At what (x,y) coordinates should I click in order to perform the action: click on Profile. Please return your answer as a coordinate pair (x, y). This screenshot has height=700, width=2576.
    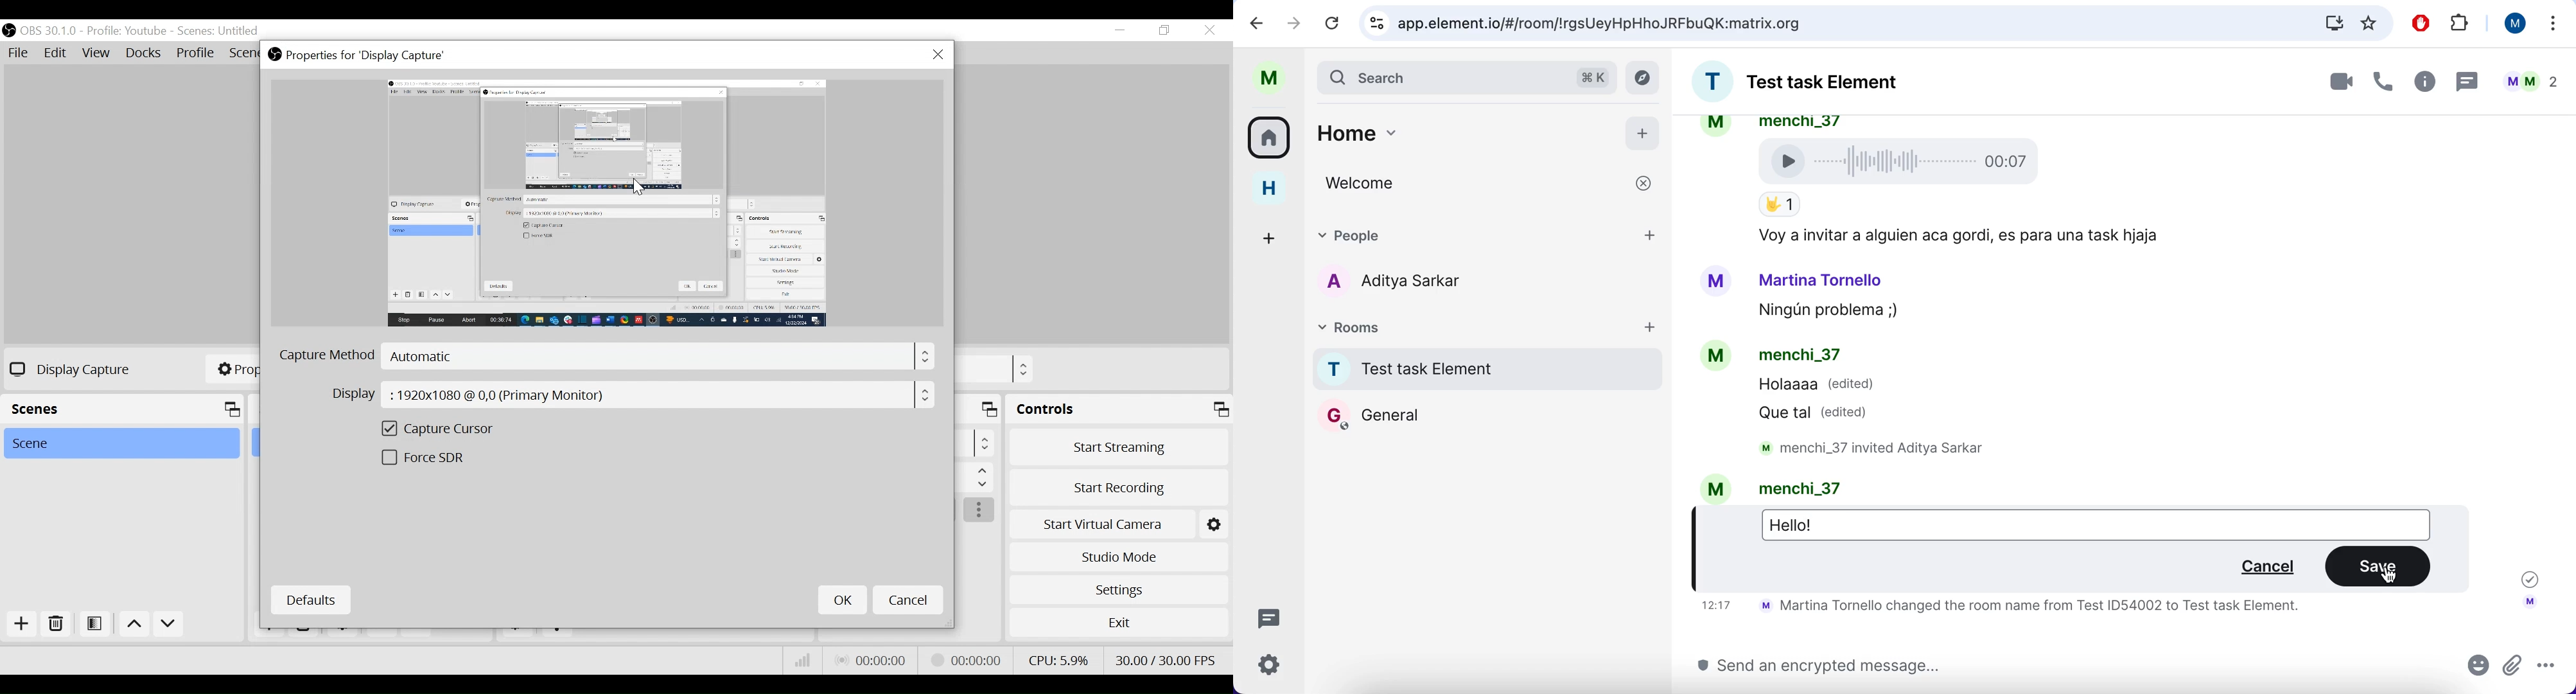
    Looking at the image, I should click on (196, 54).